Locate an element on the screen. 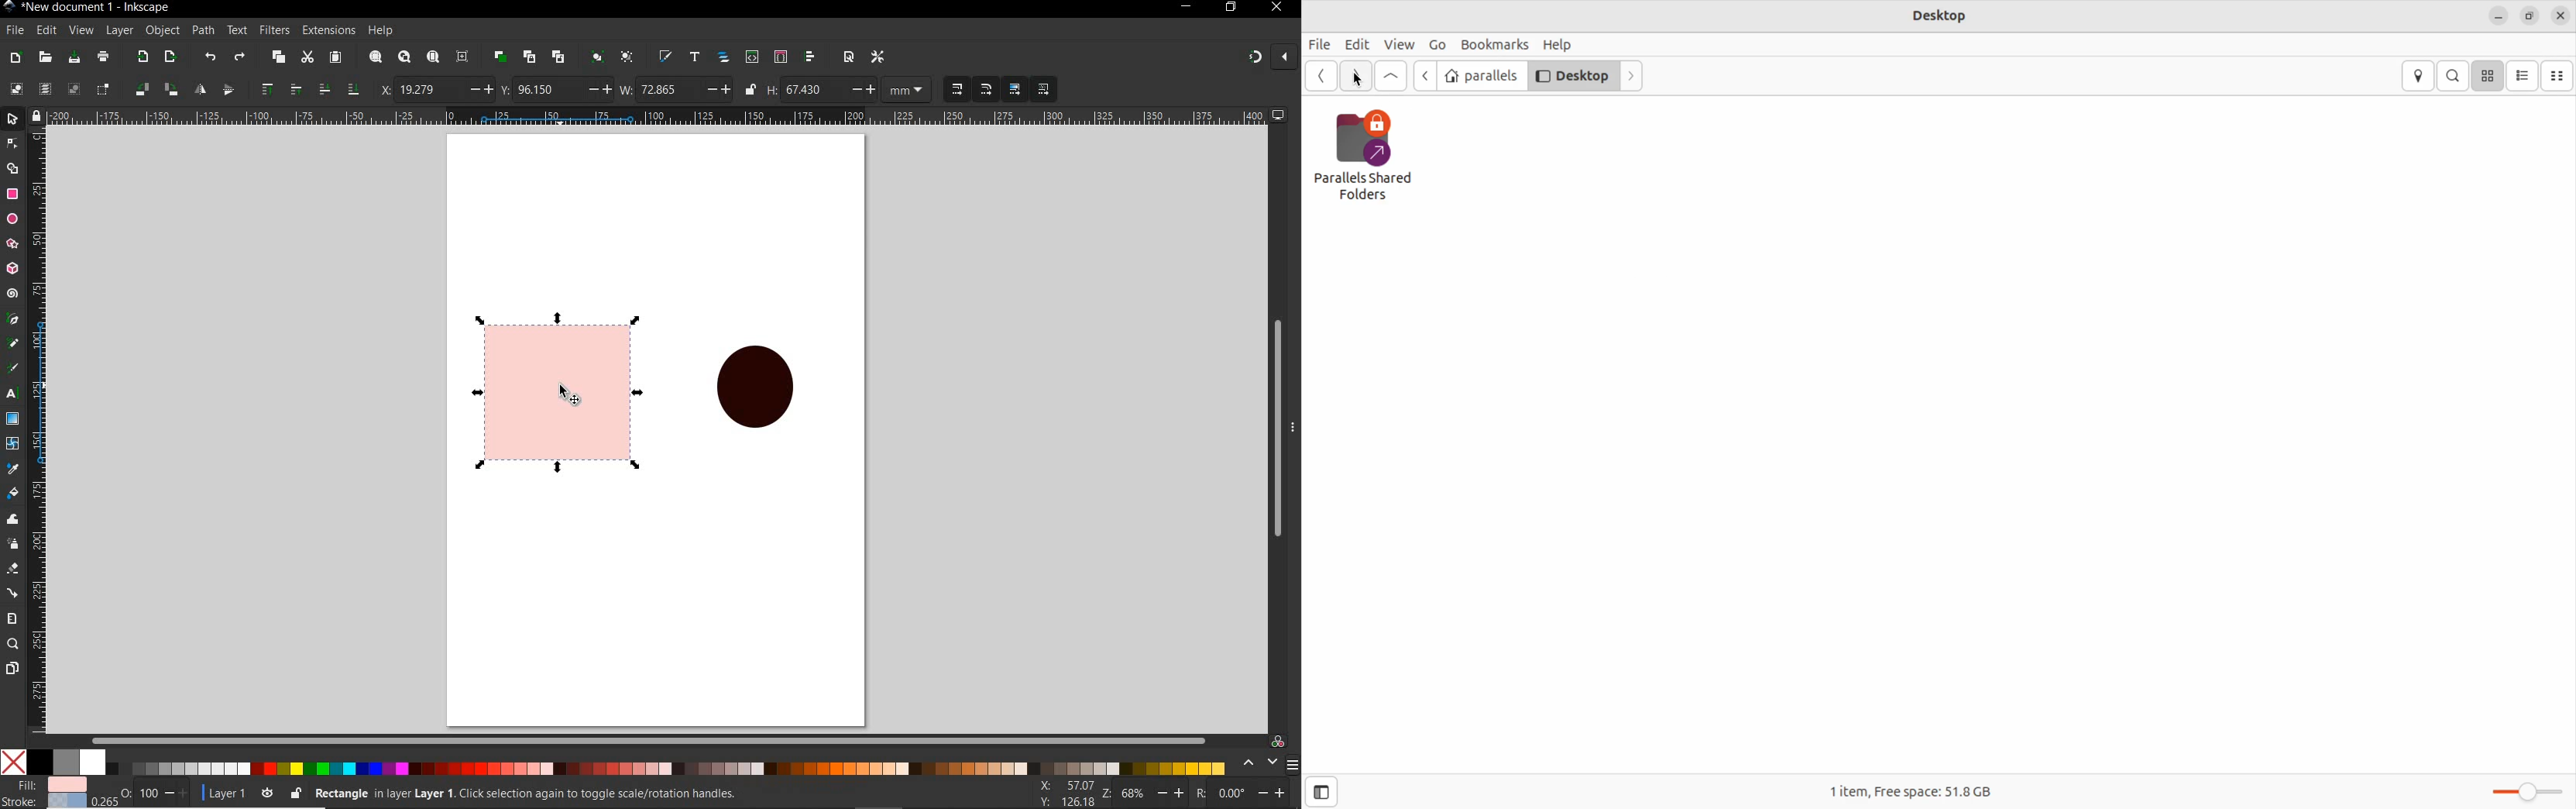 The height and width of the screenshot is (812, 2576). no object selected is located at coordinates (586, 796).